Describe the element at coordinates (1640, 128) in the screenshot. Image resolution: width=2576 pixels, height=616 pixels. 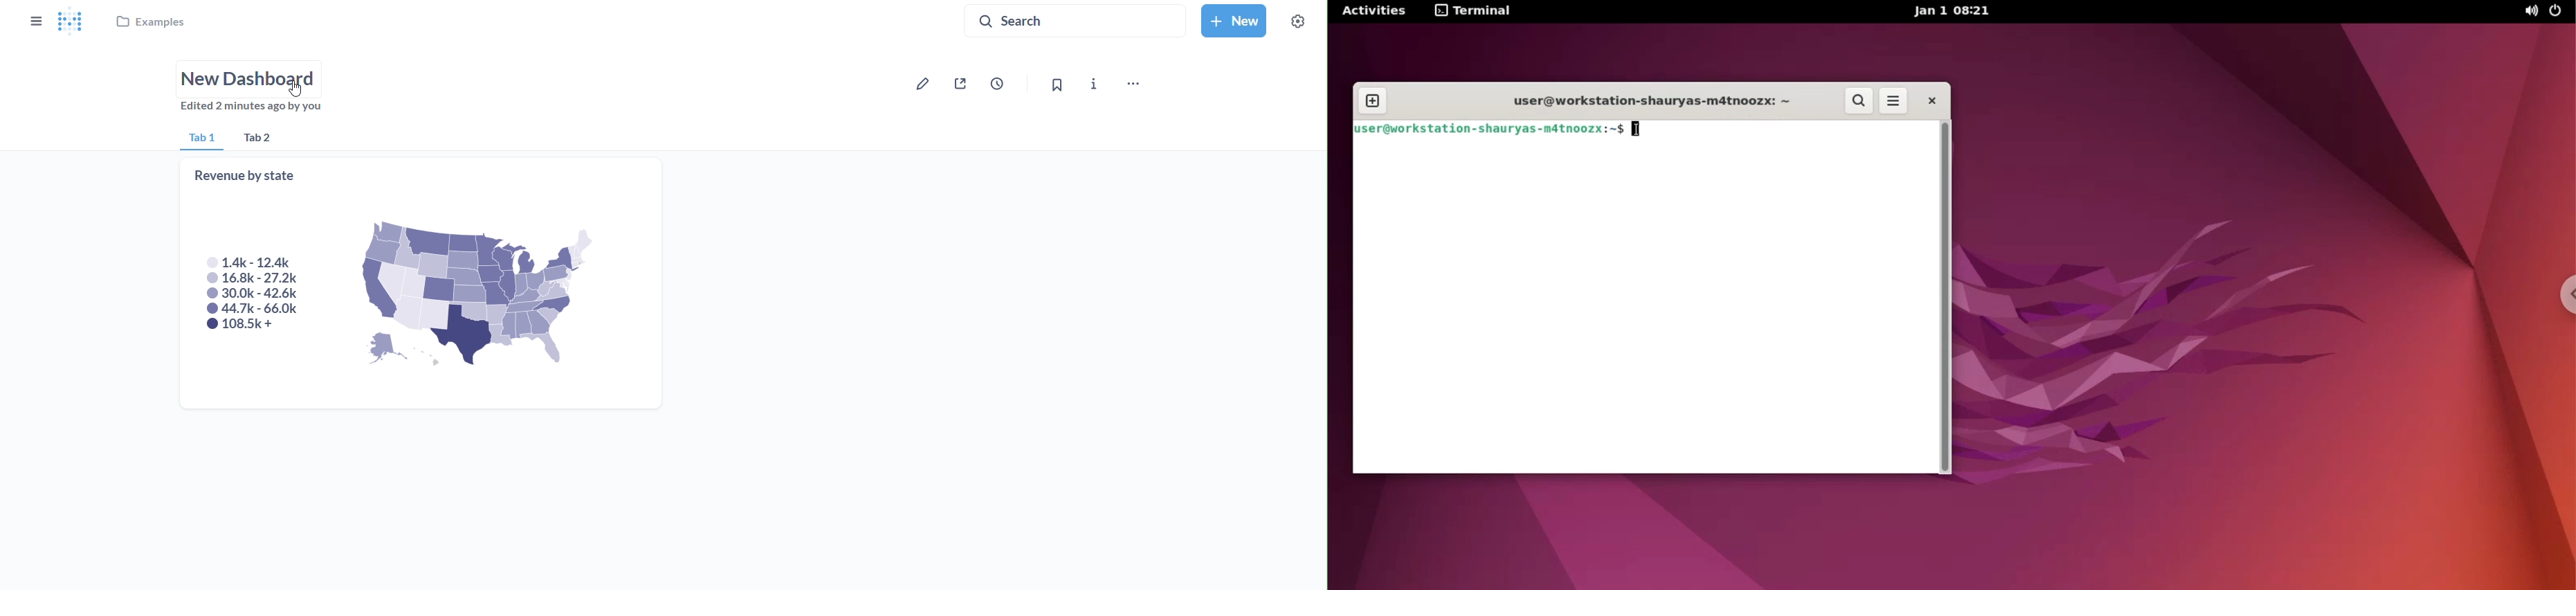
I see `cursor` at that location.